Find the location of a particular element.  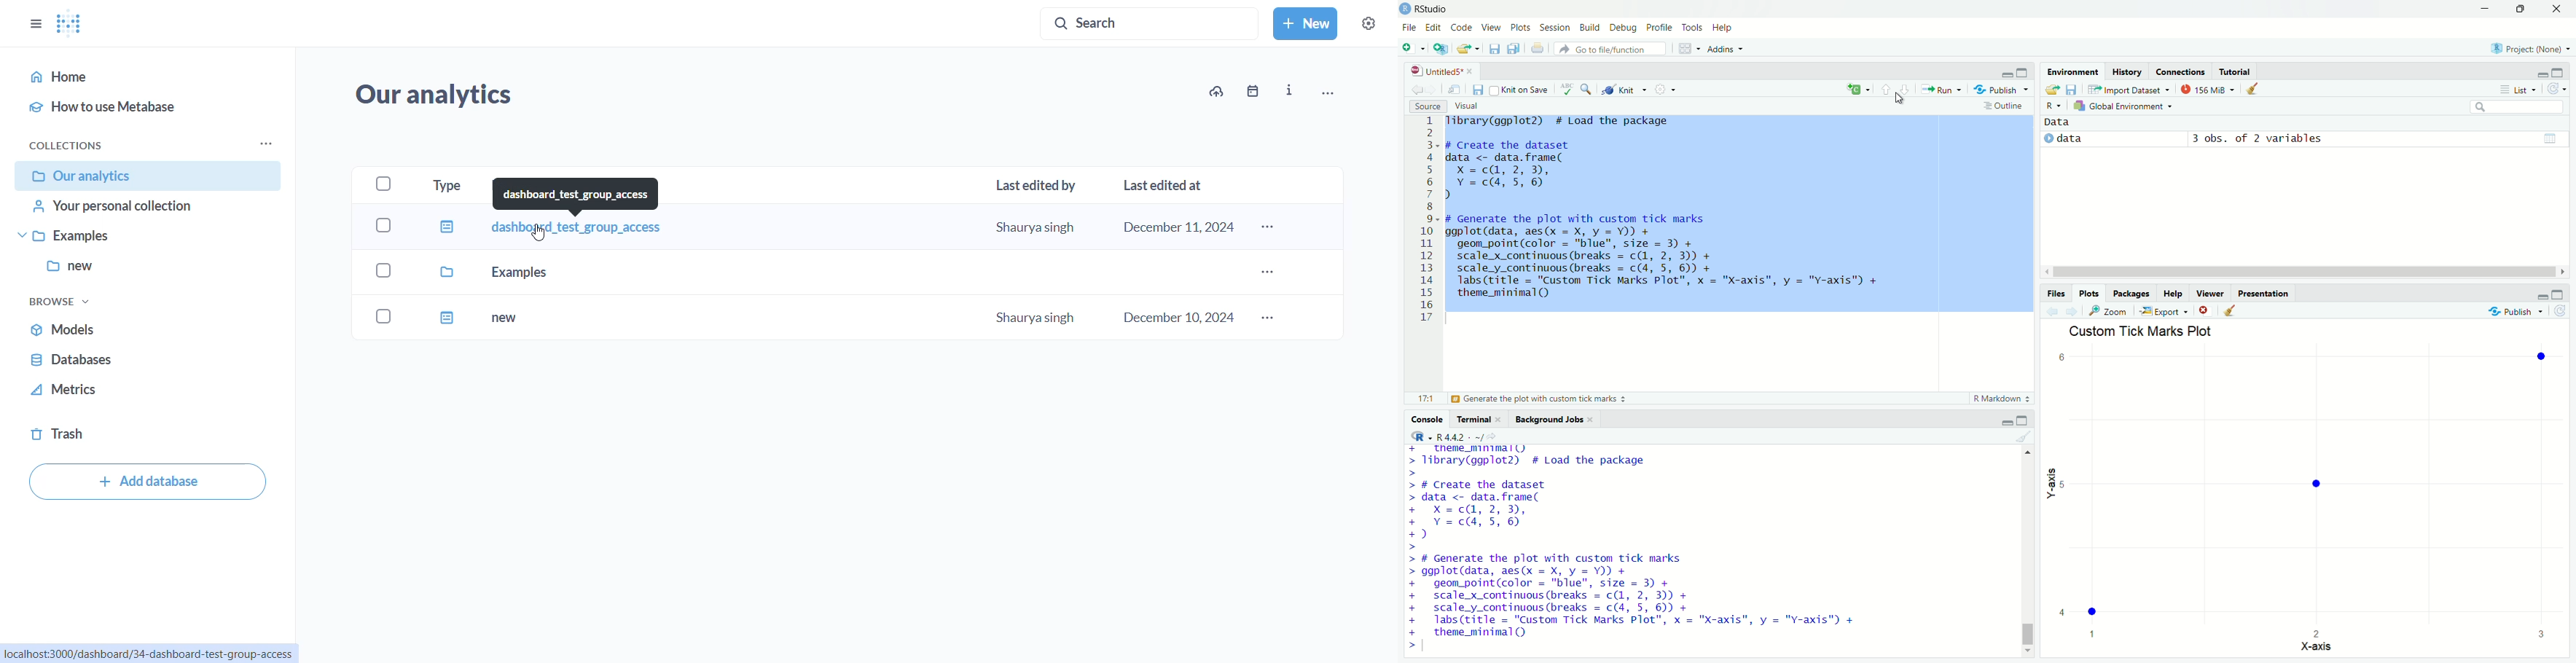

file is located at coordinates (1409, 28).